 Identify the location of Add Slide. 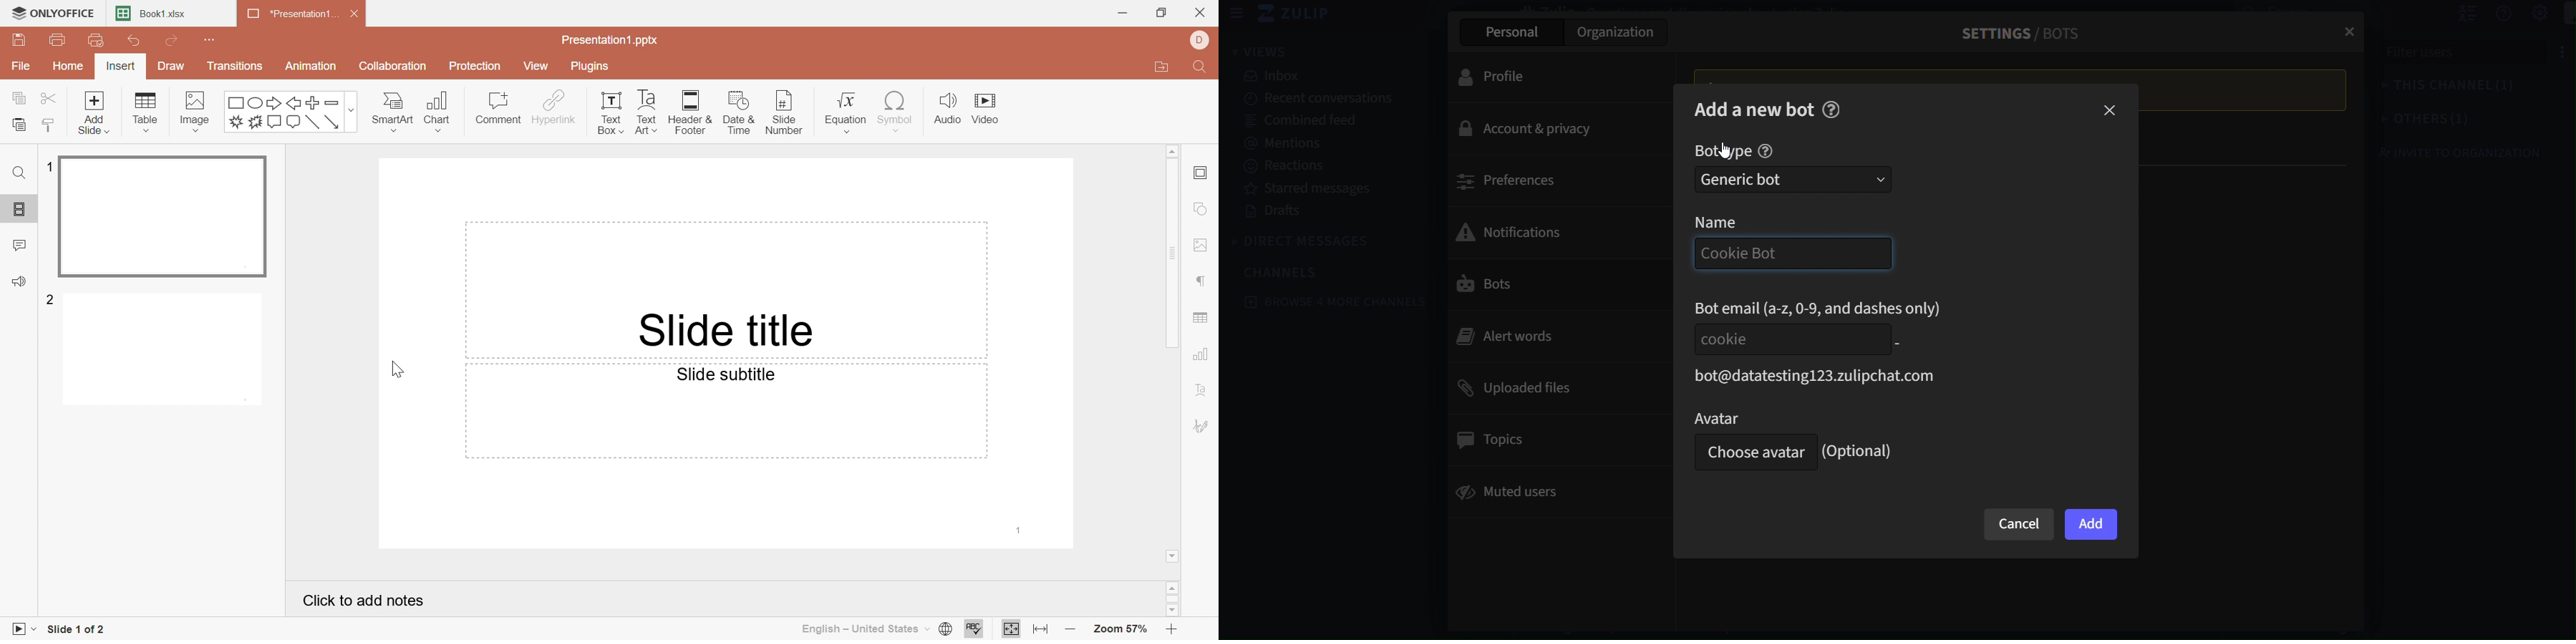
(94, 112).